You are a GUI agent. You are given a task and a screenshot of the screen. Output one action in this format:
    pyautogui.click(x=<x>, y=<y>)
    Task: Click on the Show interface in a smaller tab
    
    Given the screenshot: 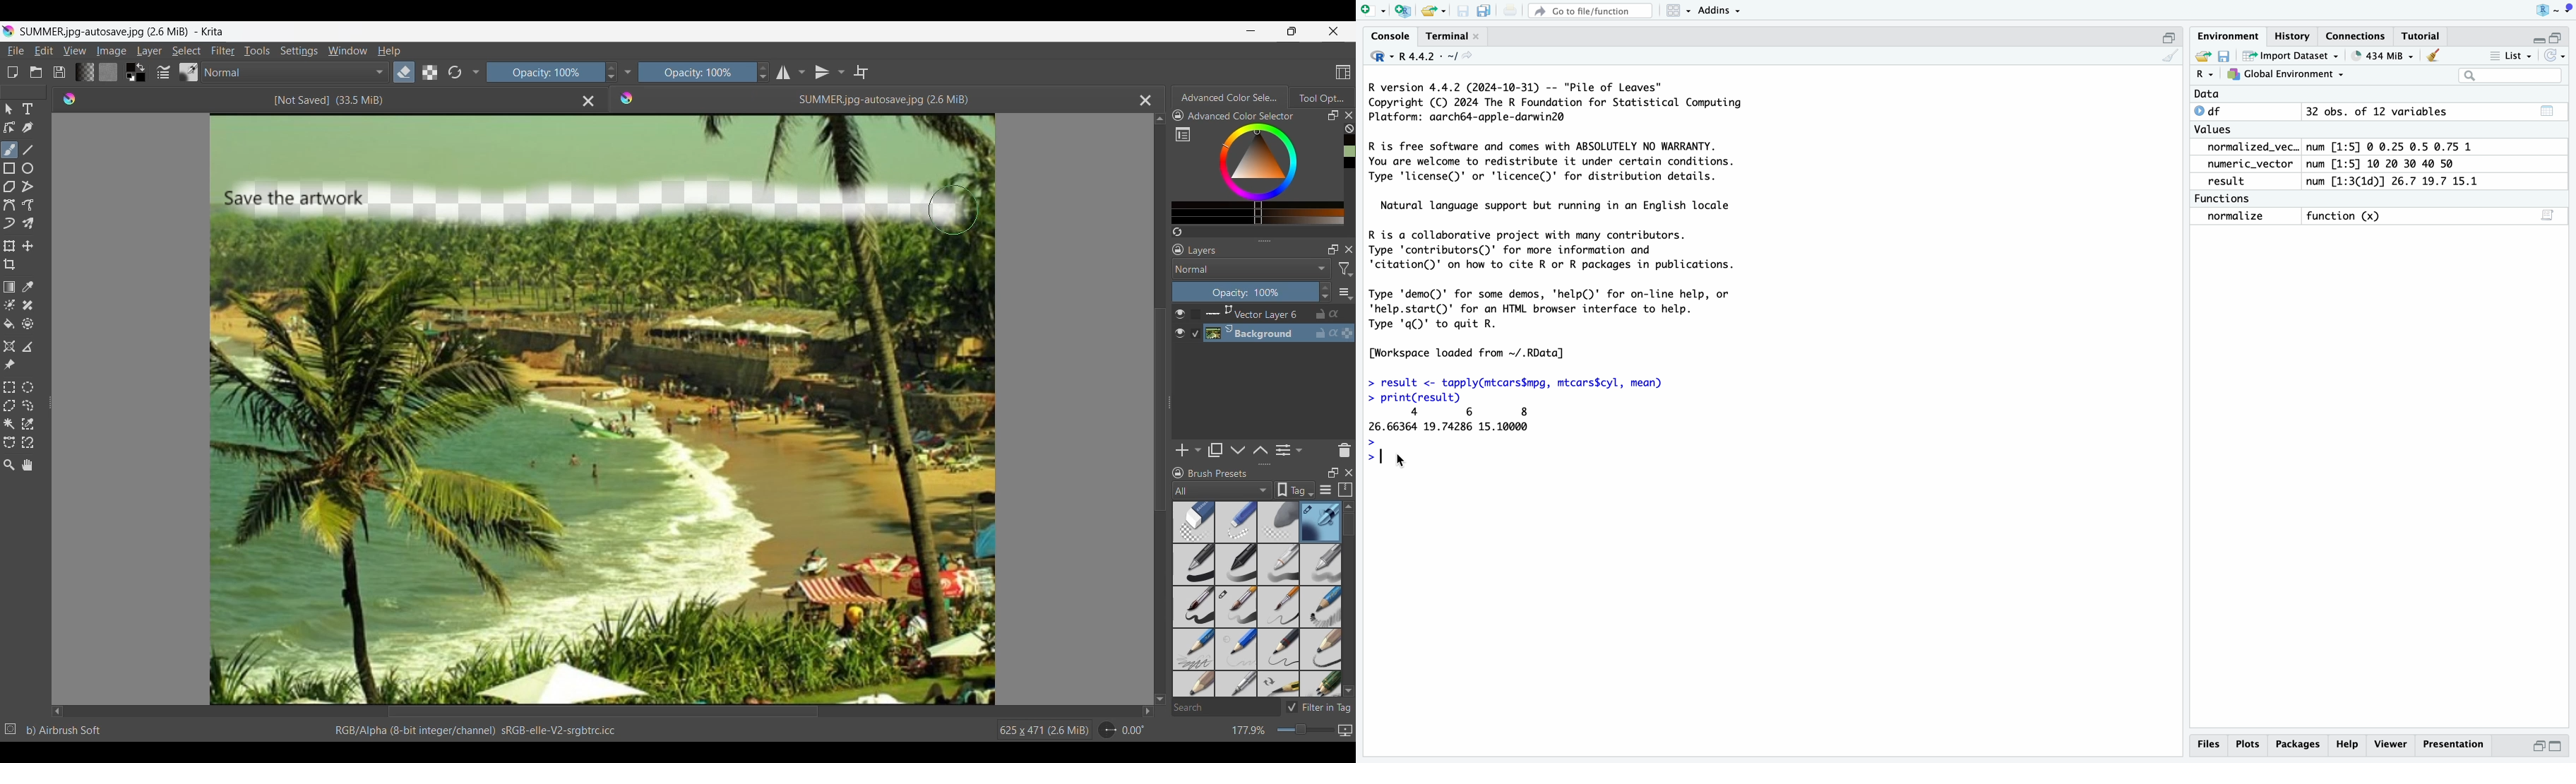 What is the action you would take?
    pyautogui.click(x=1292, y=31)
    